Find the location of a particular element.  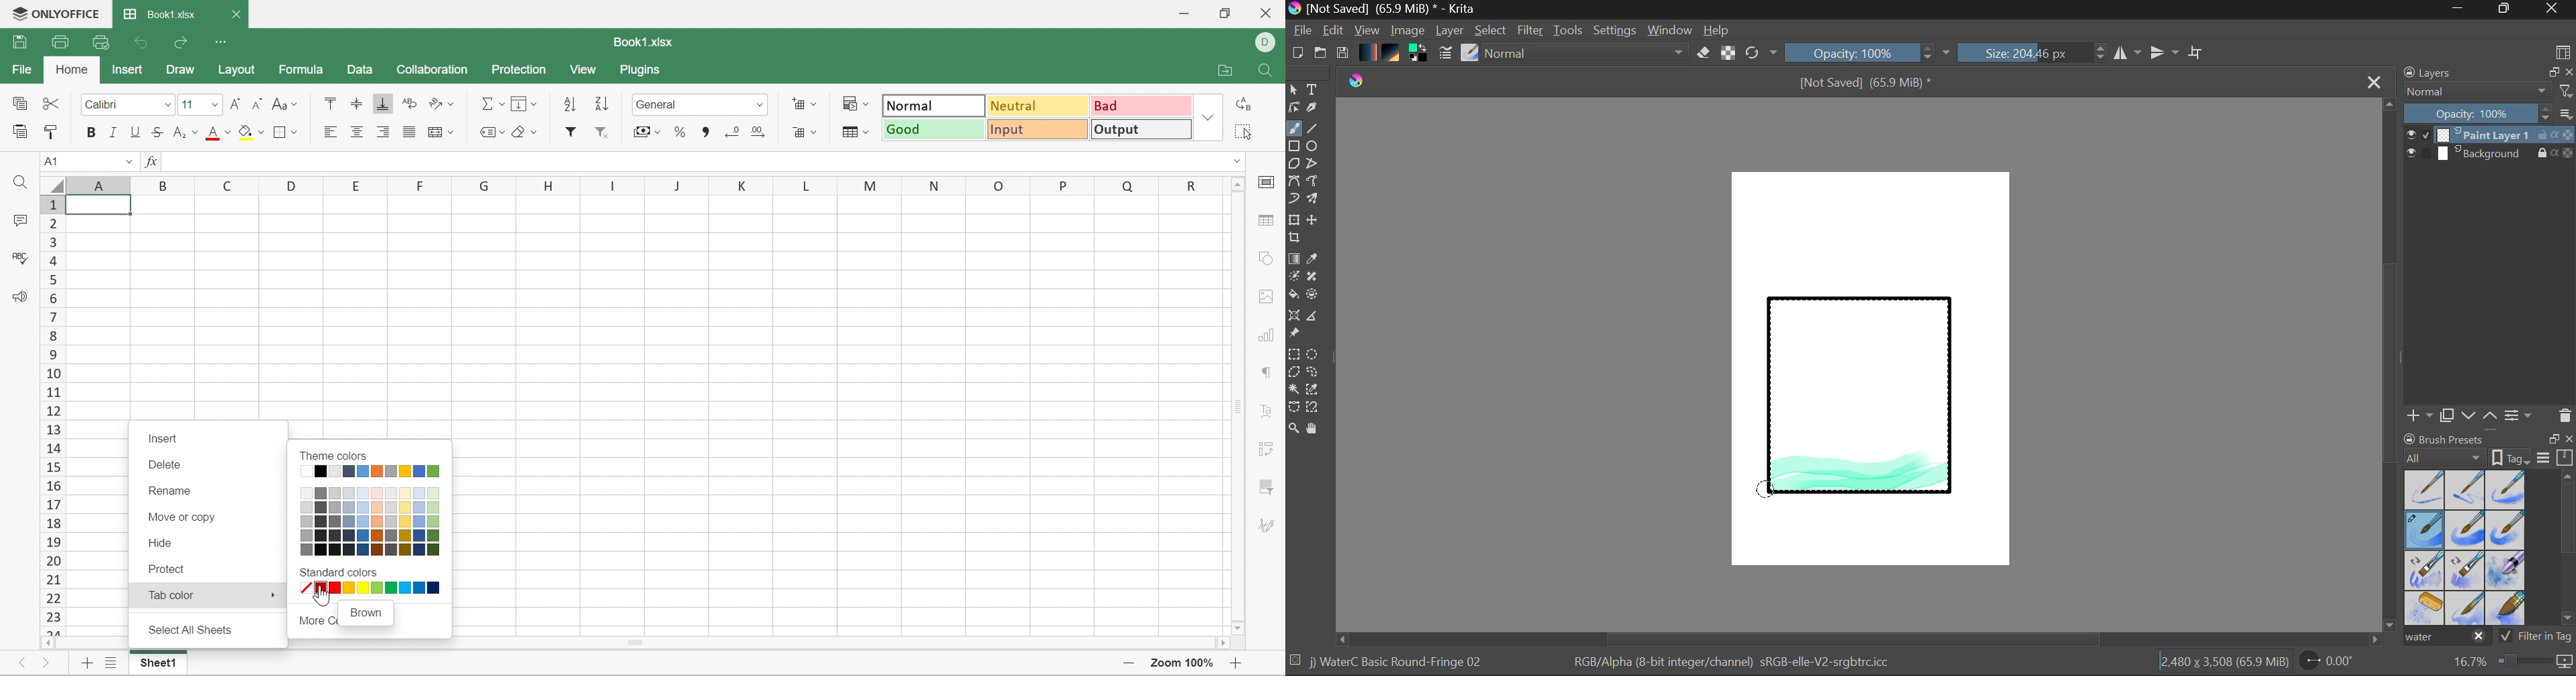

Eraser is located at coordinates (1704, 53).